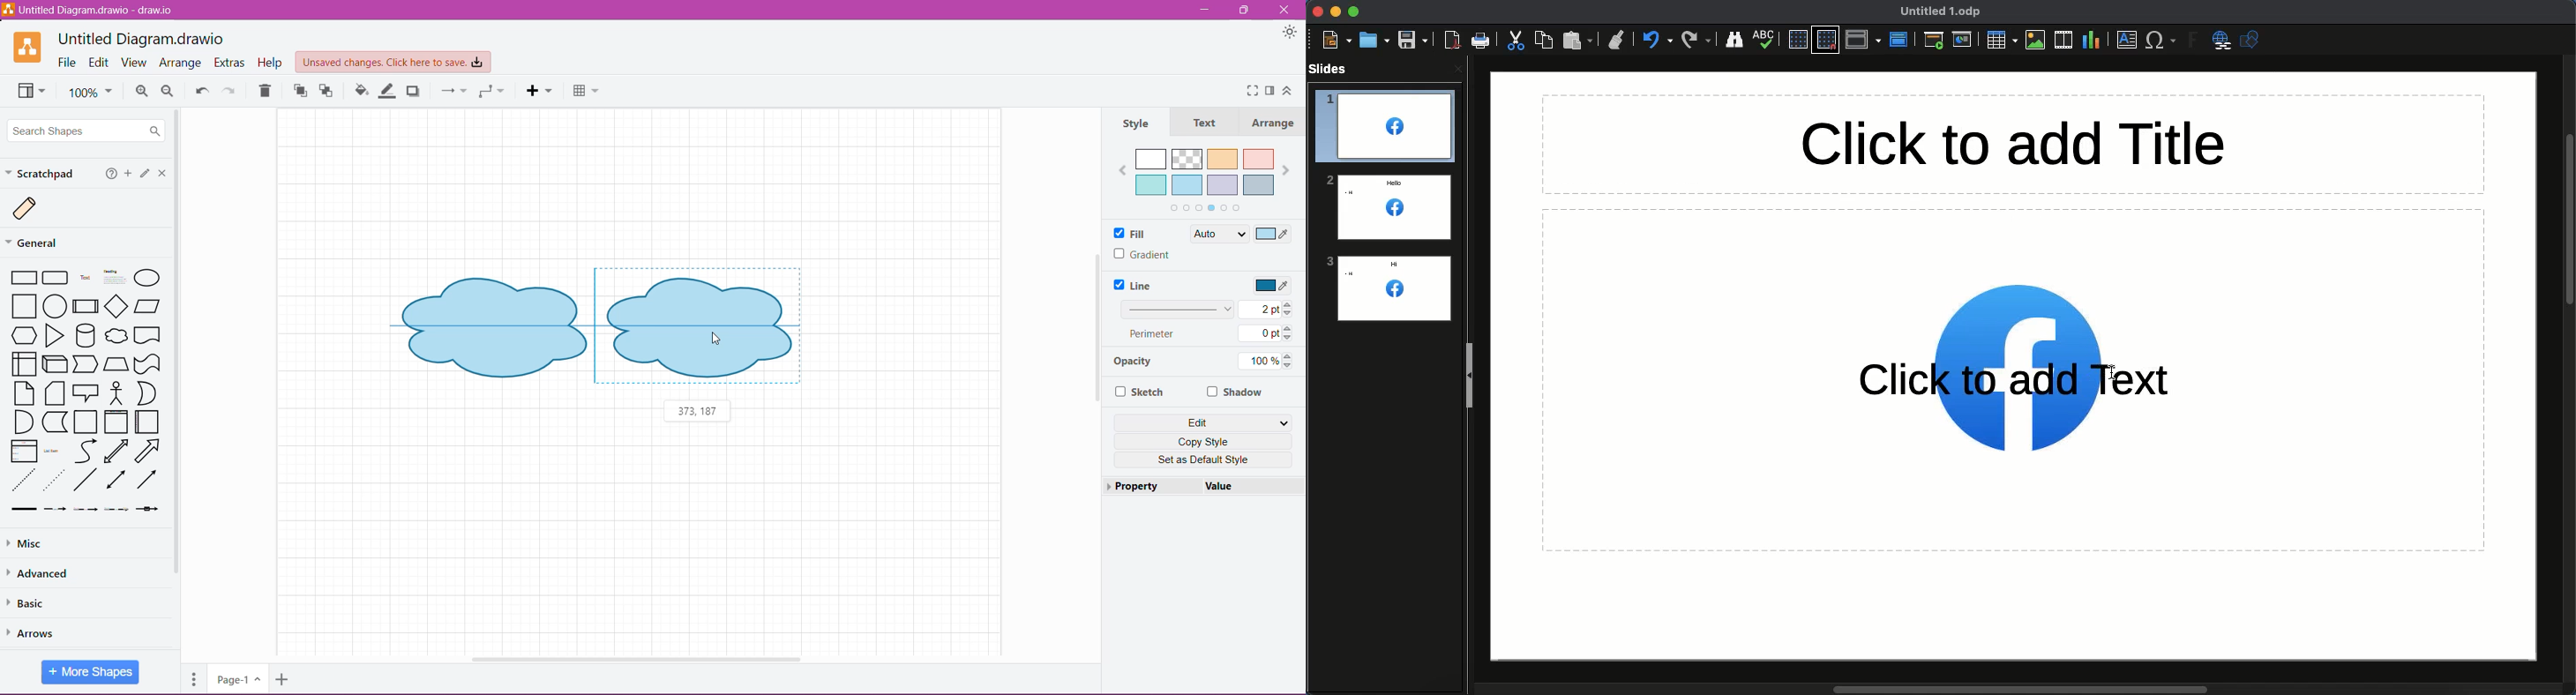 This screenshot has height=700, width=2576. I want to click on Maximize, so click(1353, 12).